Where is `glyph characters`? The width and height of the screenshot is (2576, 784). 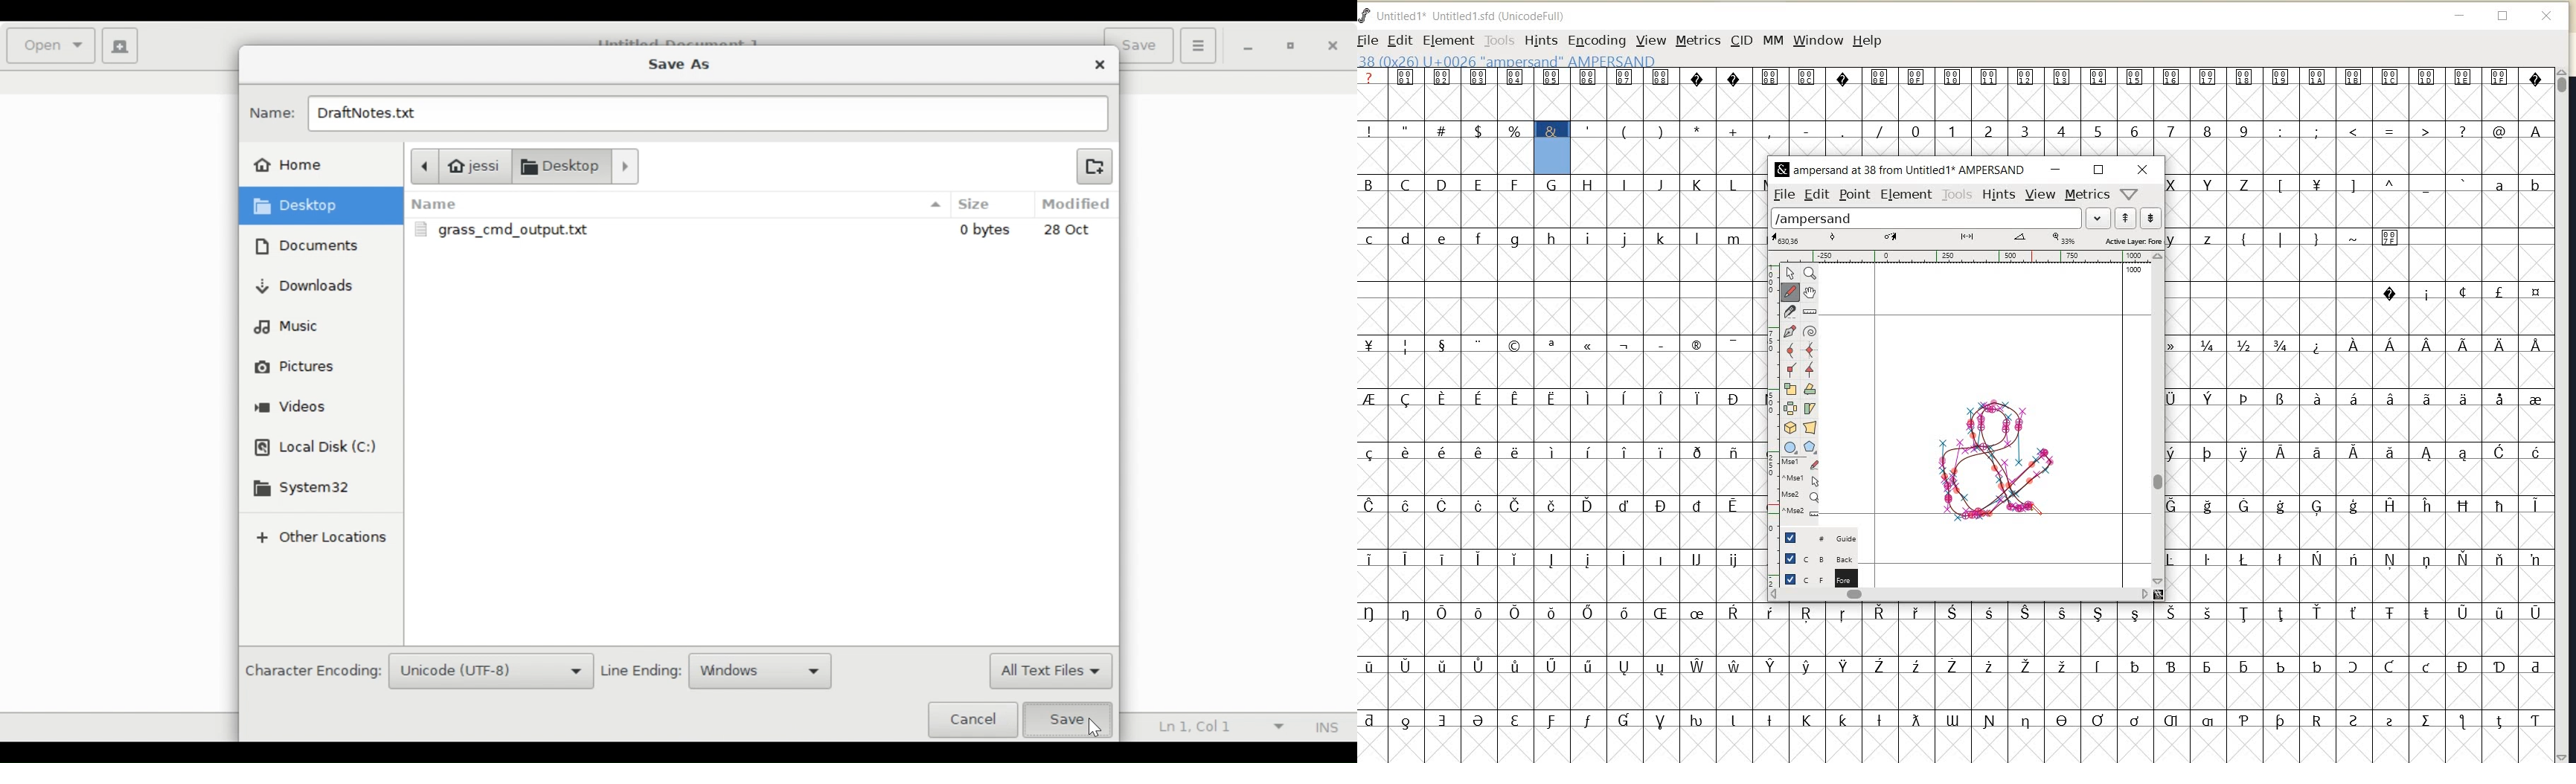 glyph characters is located at coordinates (1643, 461).